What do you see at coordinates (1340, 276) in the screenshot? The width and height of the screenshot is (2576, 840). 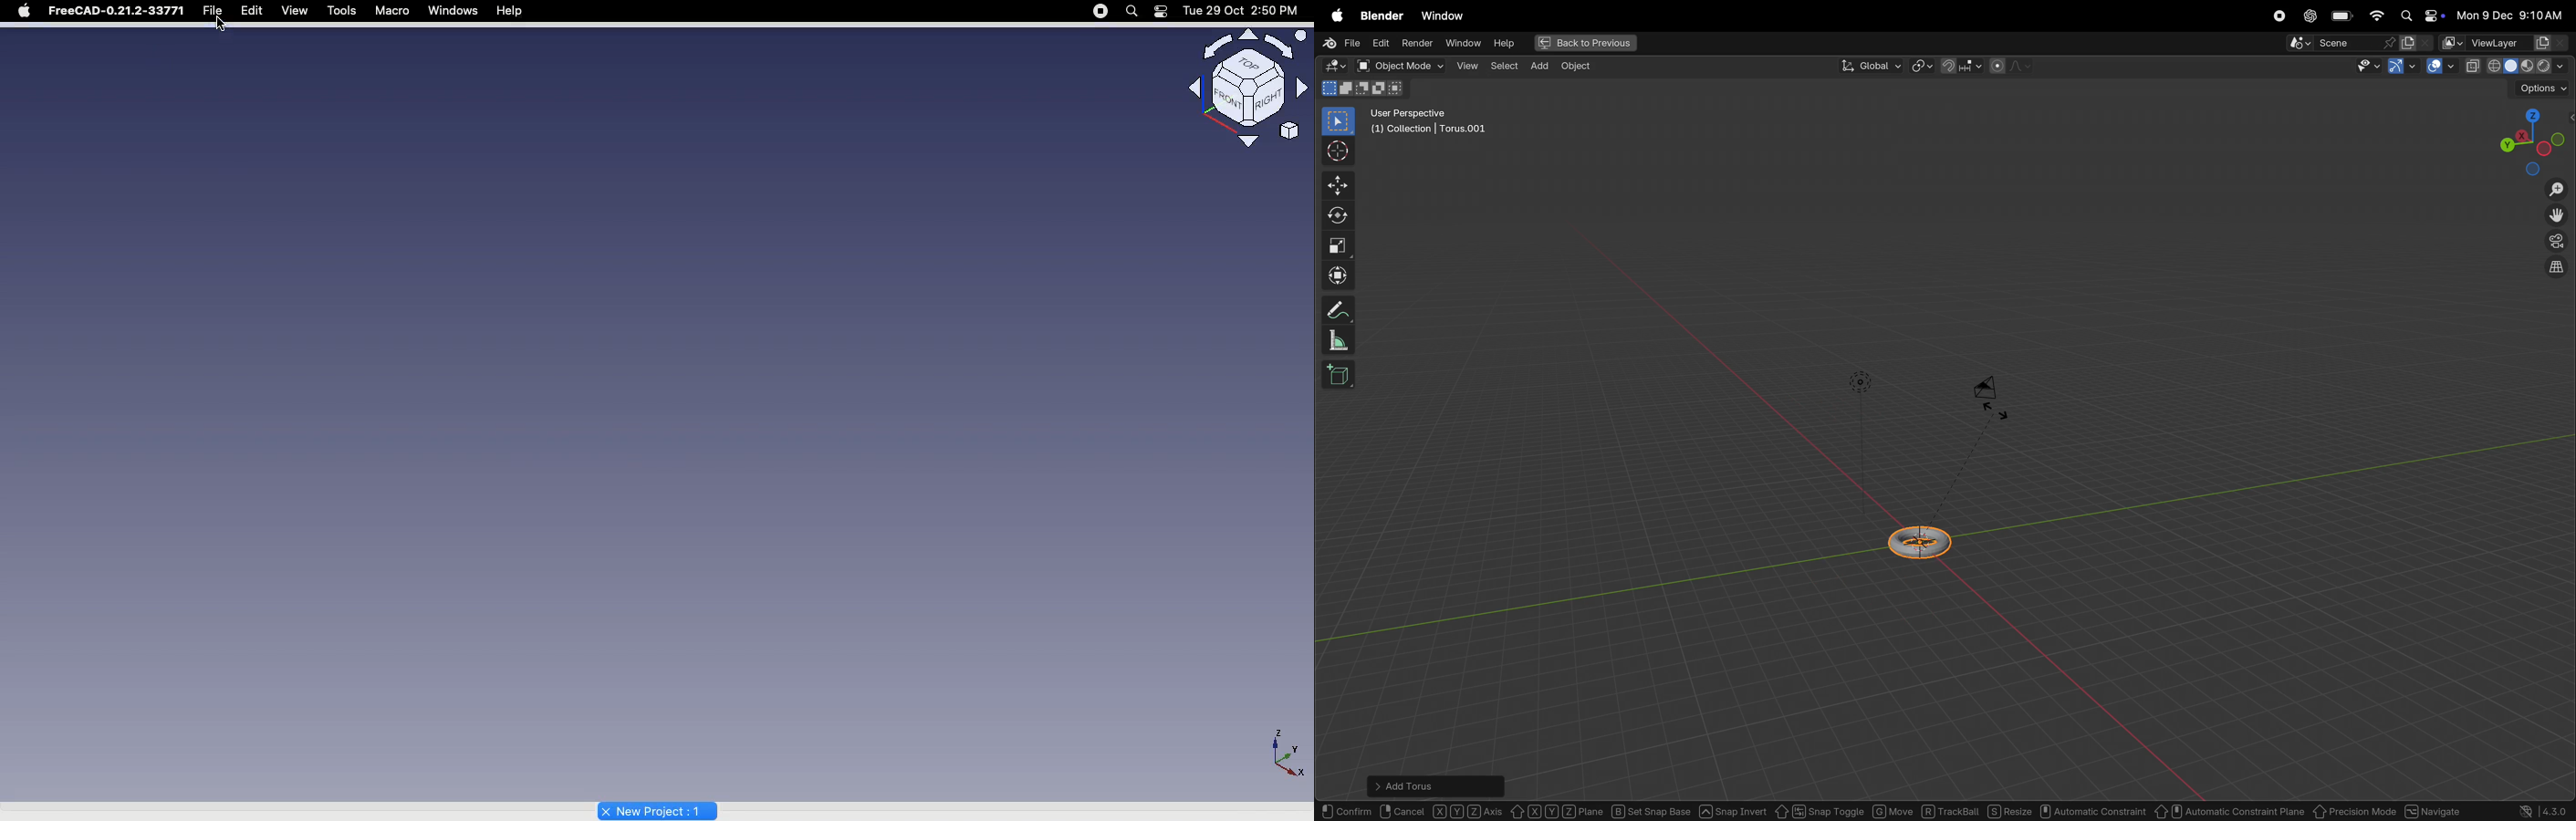 I see `transform` at bounding box center [1340, 276].